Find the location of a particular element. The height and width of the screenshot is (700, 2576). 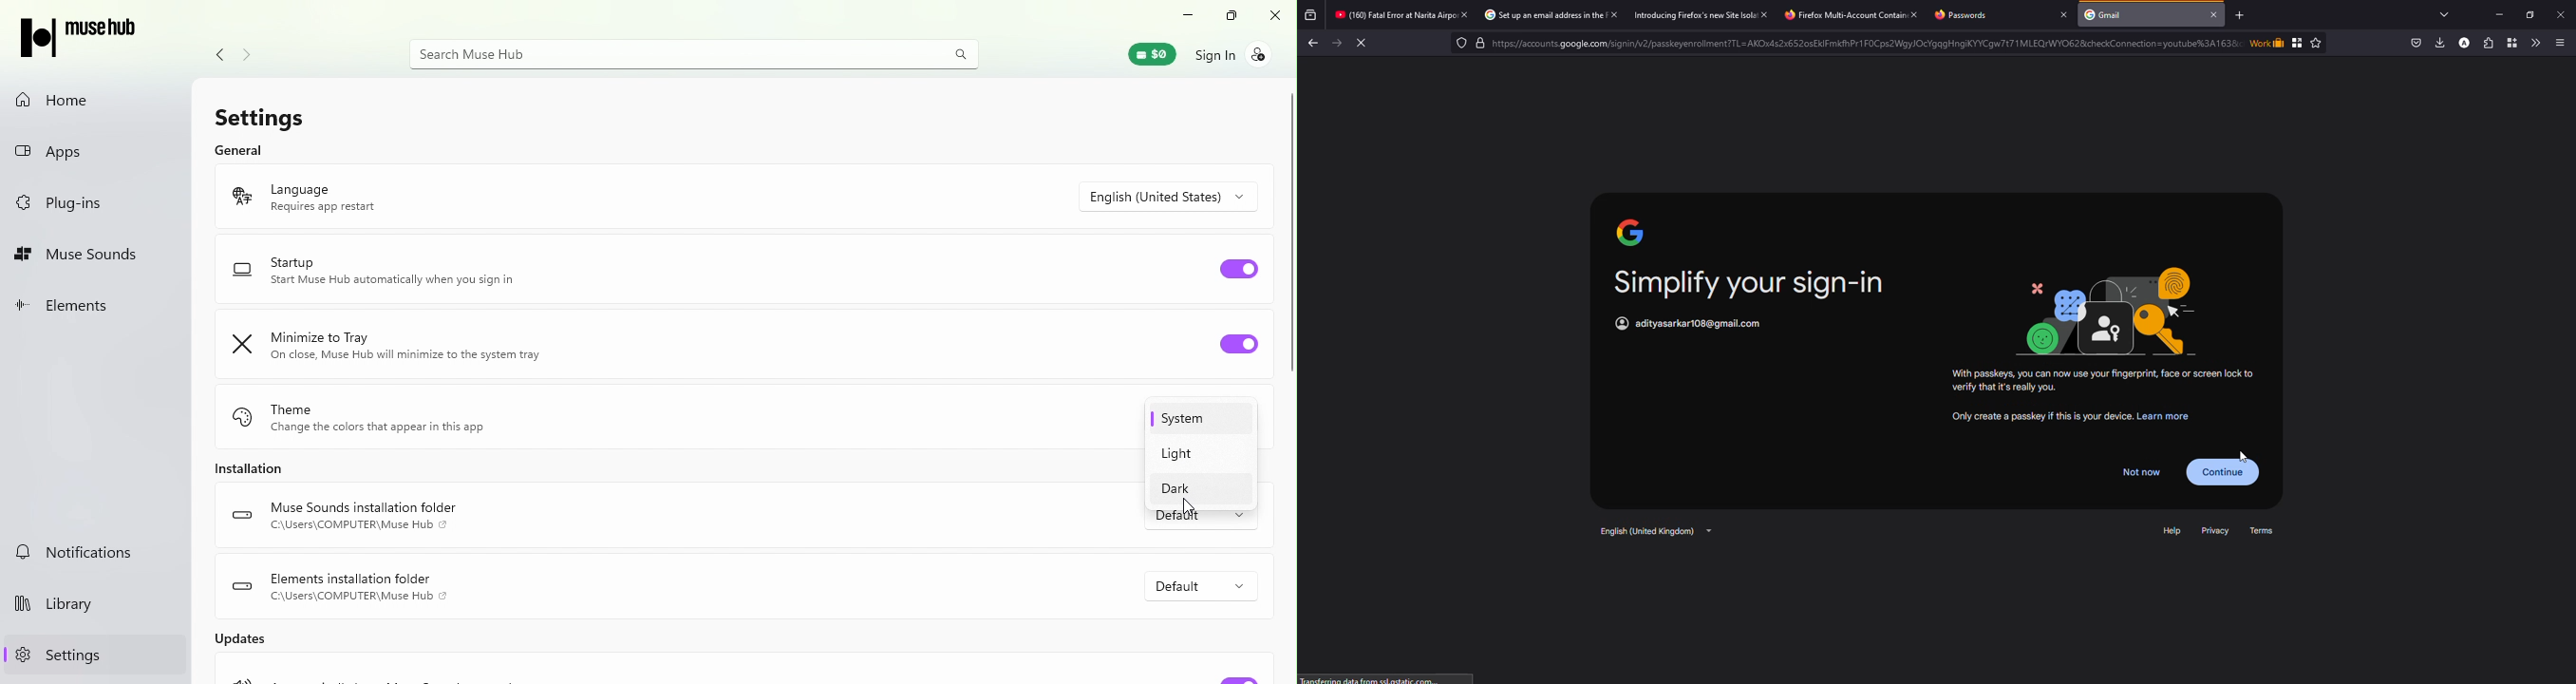

startup logo is located at coordinates (243, 273).